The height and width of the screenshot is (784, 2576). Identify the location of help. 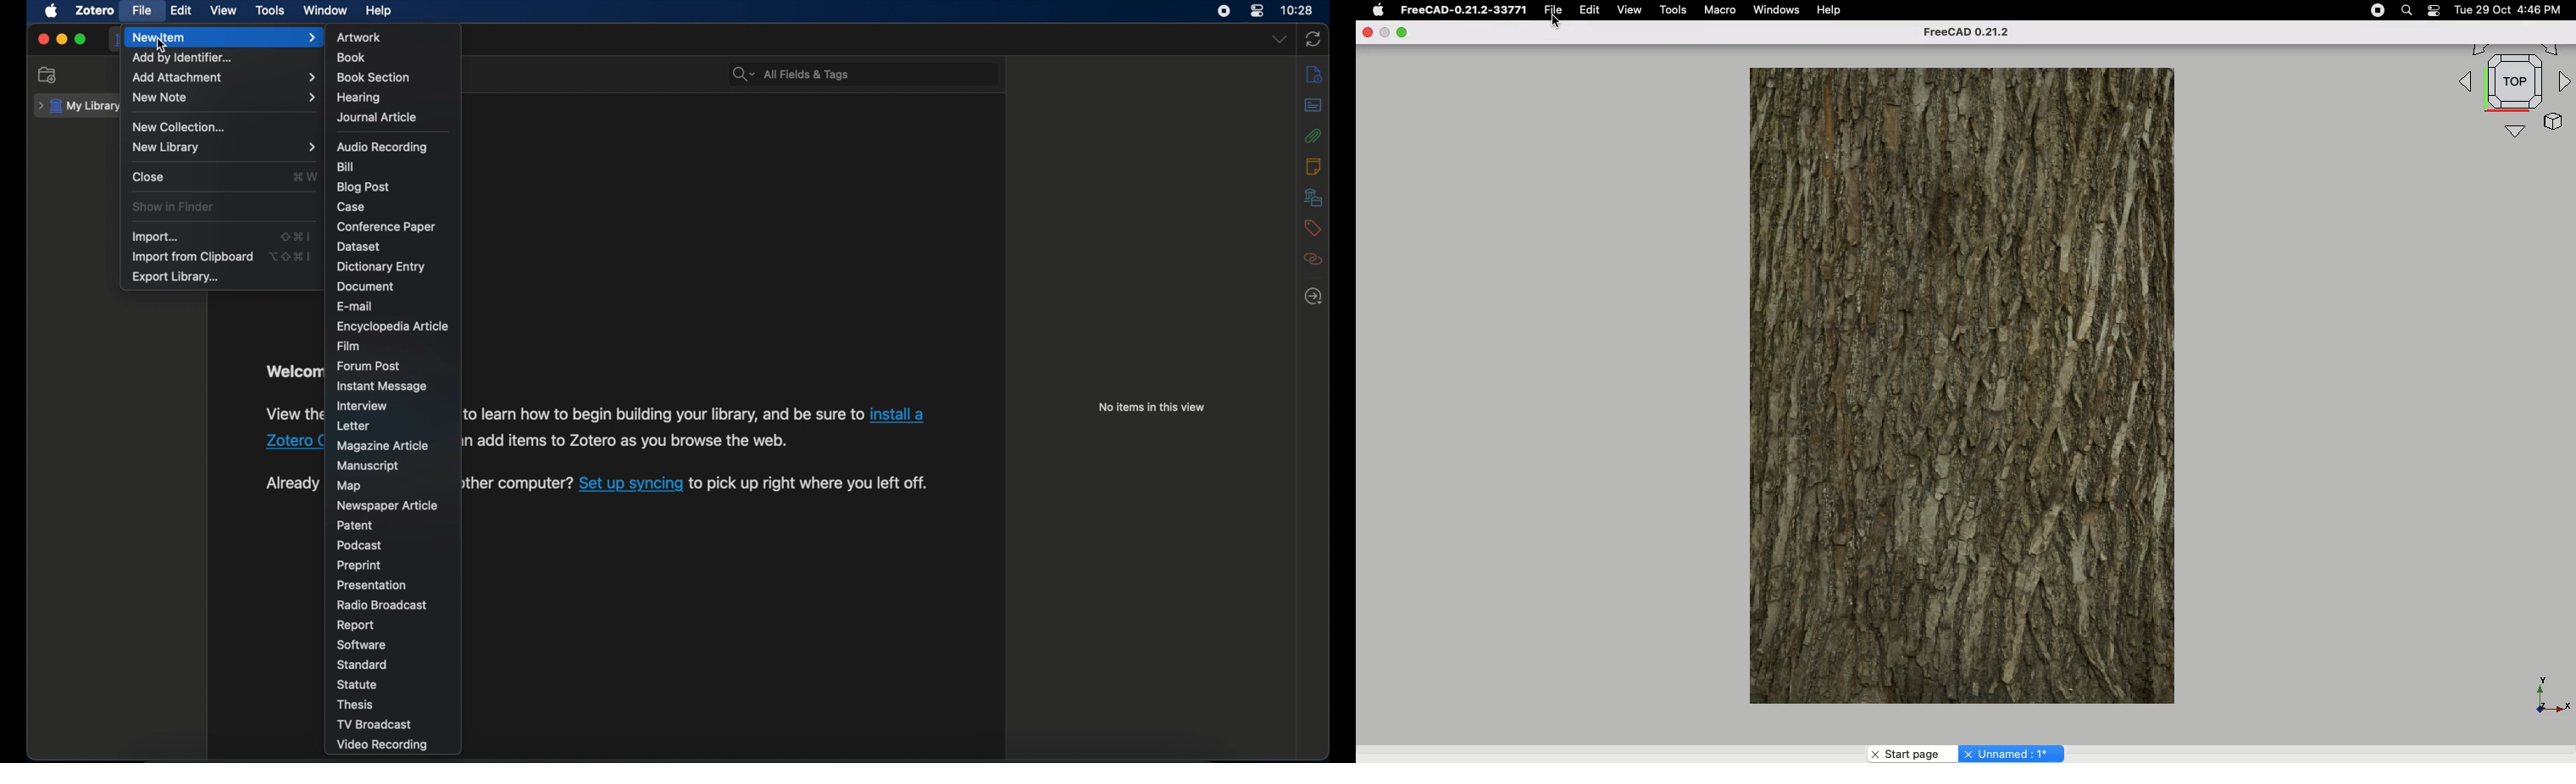
(378, 11).